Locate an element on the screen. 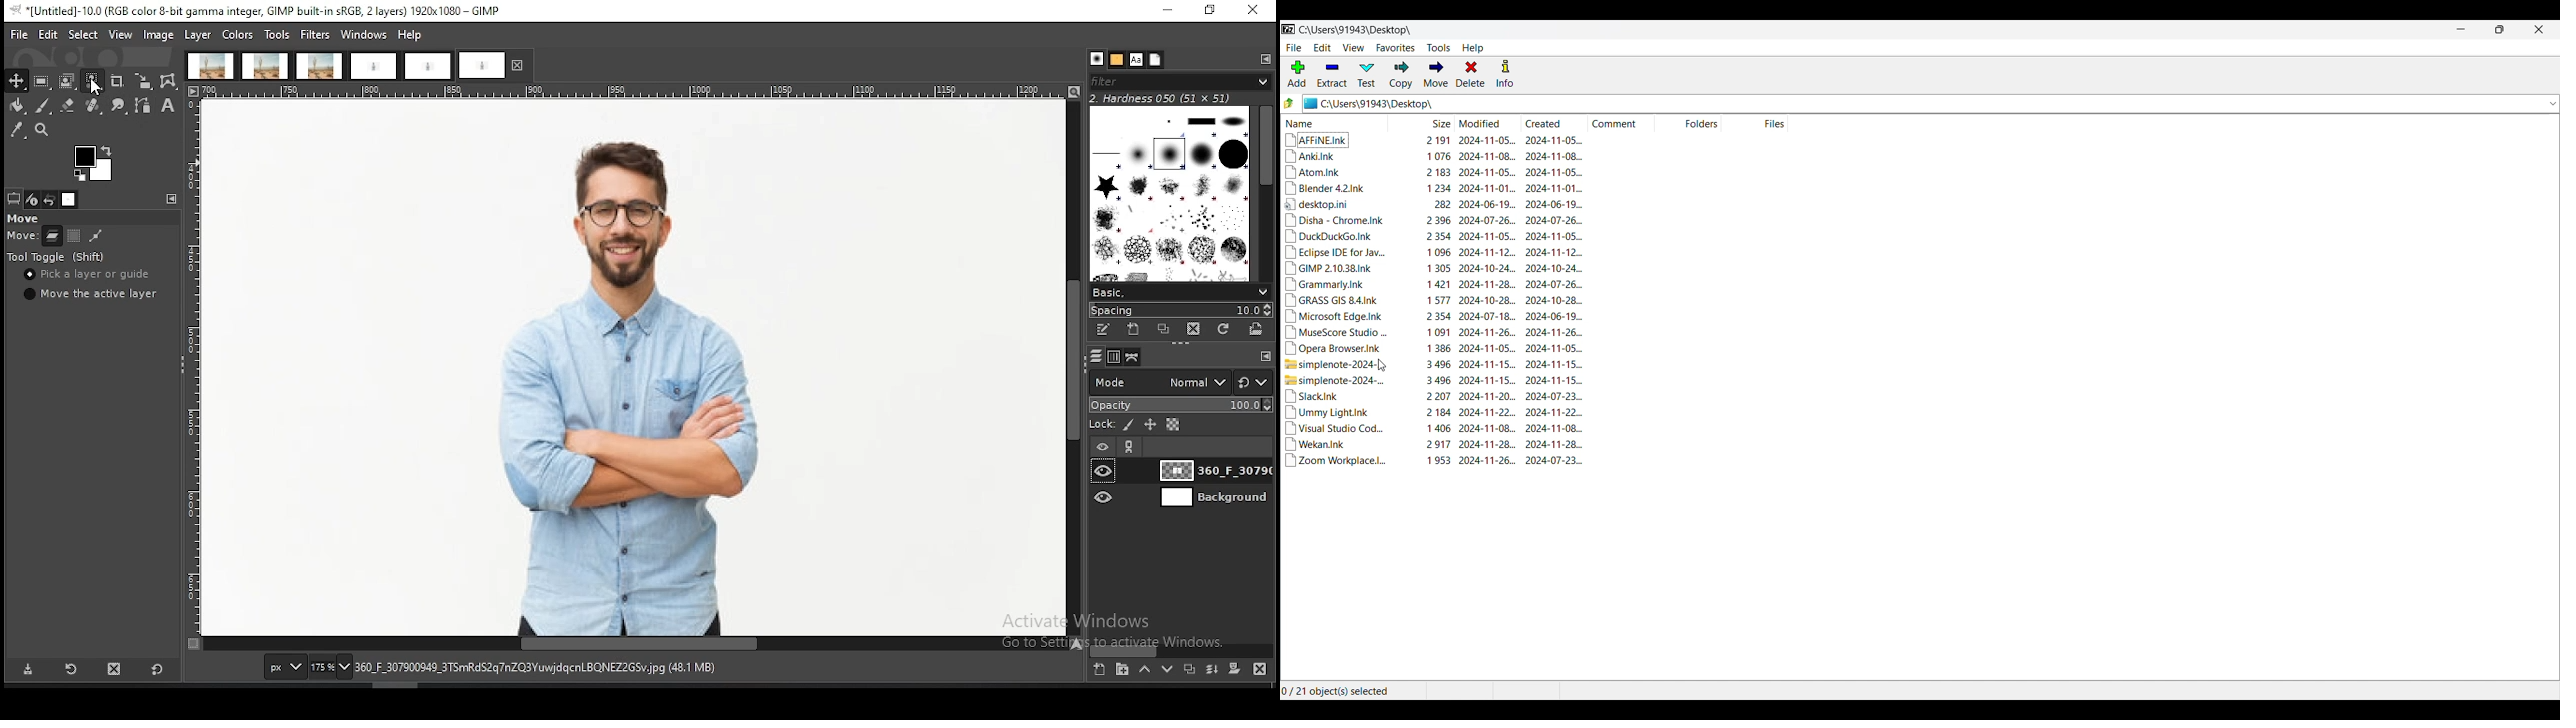 Image resolution: width=2576 pixels, height=728 pixels. Edit is located at coordinates (1322, 47).